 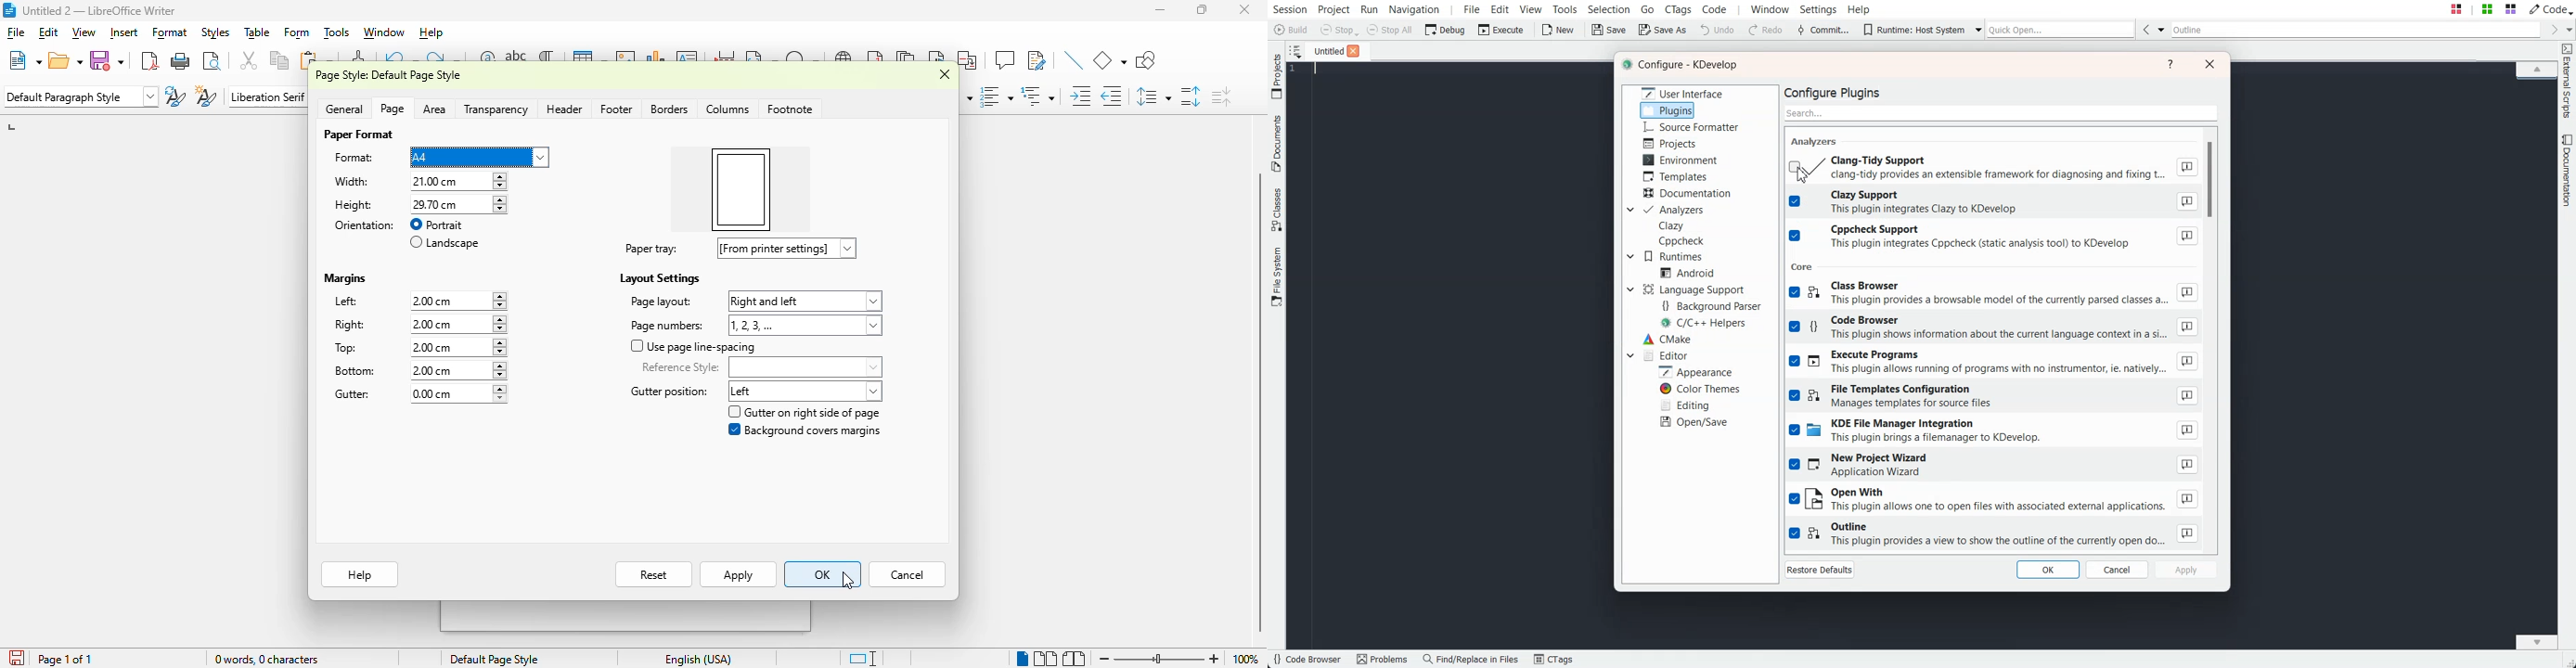 What do you see at coordinates (668, 109) in the screenshot?
I see `borders` at bounding box center [668, 109].